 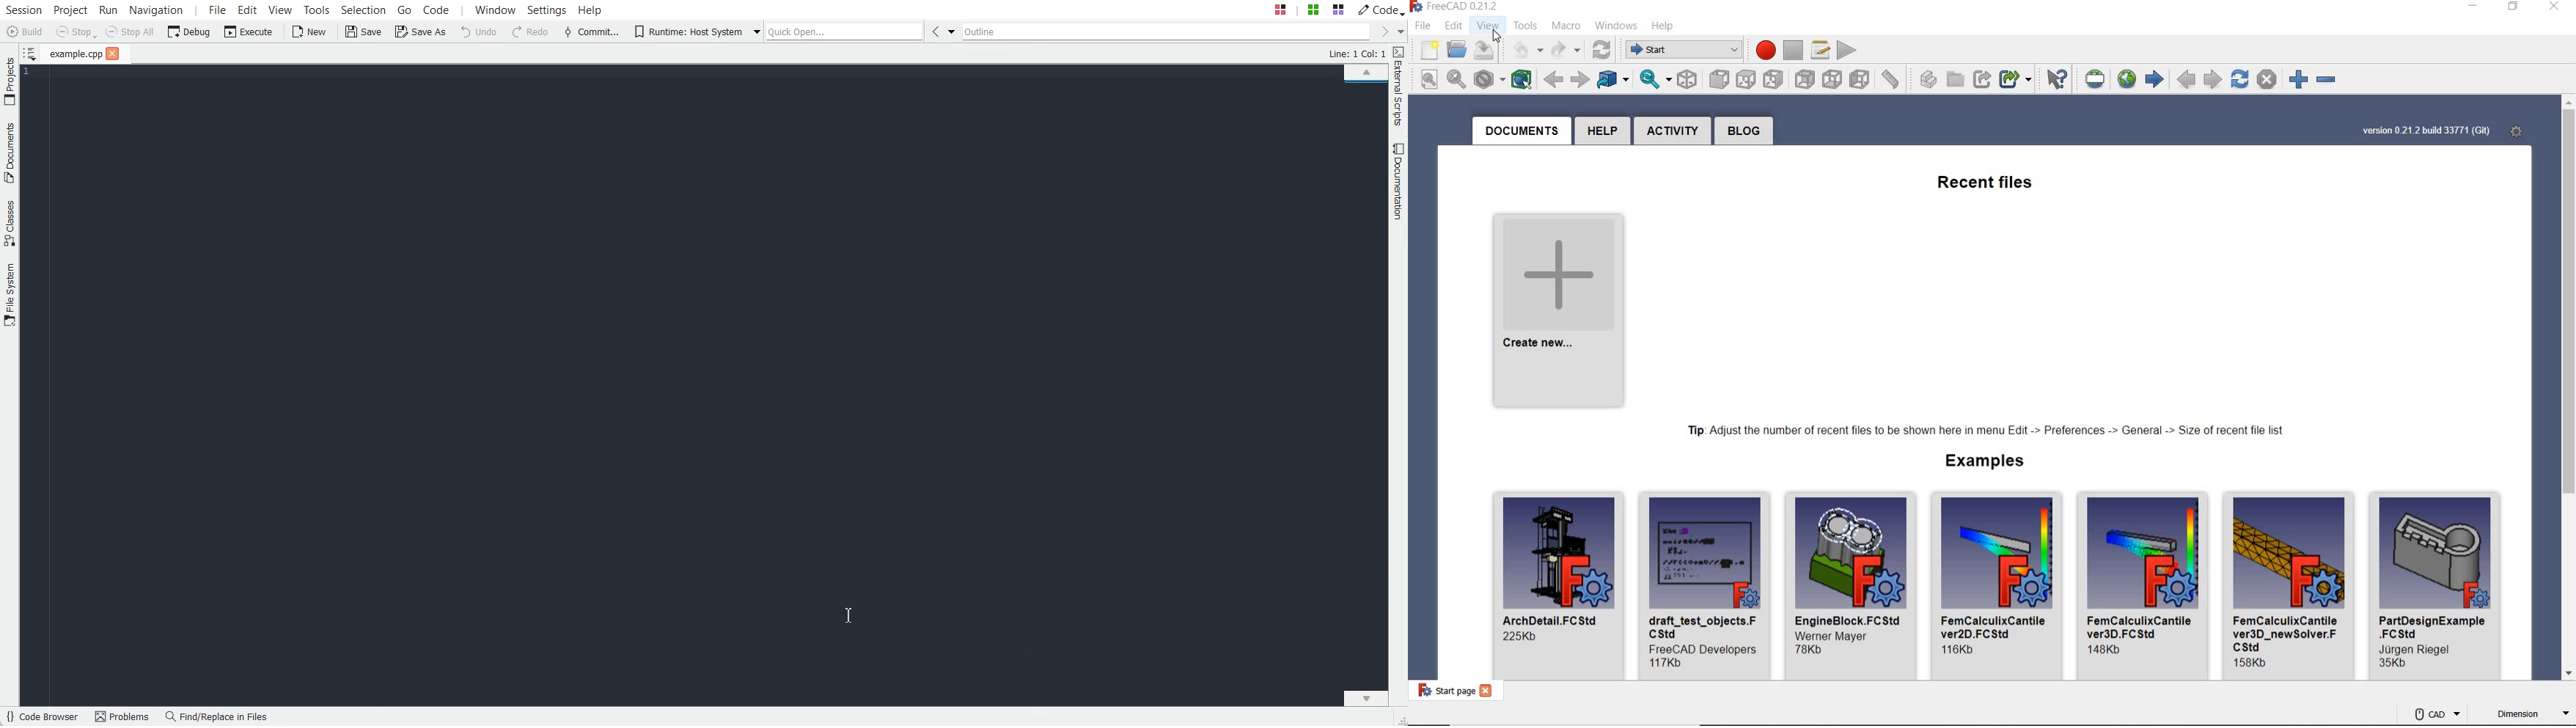 I want to click on back, so click(x=1555, y=81).